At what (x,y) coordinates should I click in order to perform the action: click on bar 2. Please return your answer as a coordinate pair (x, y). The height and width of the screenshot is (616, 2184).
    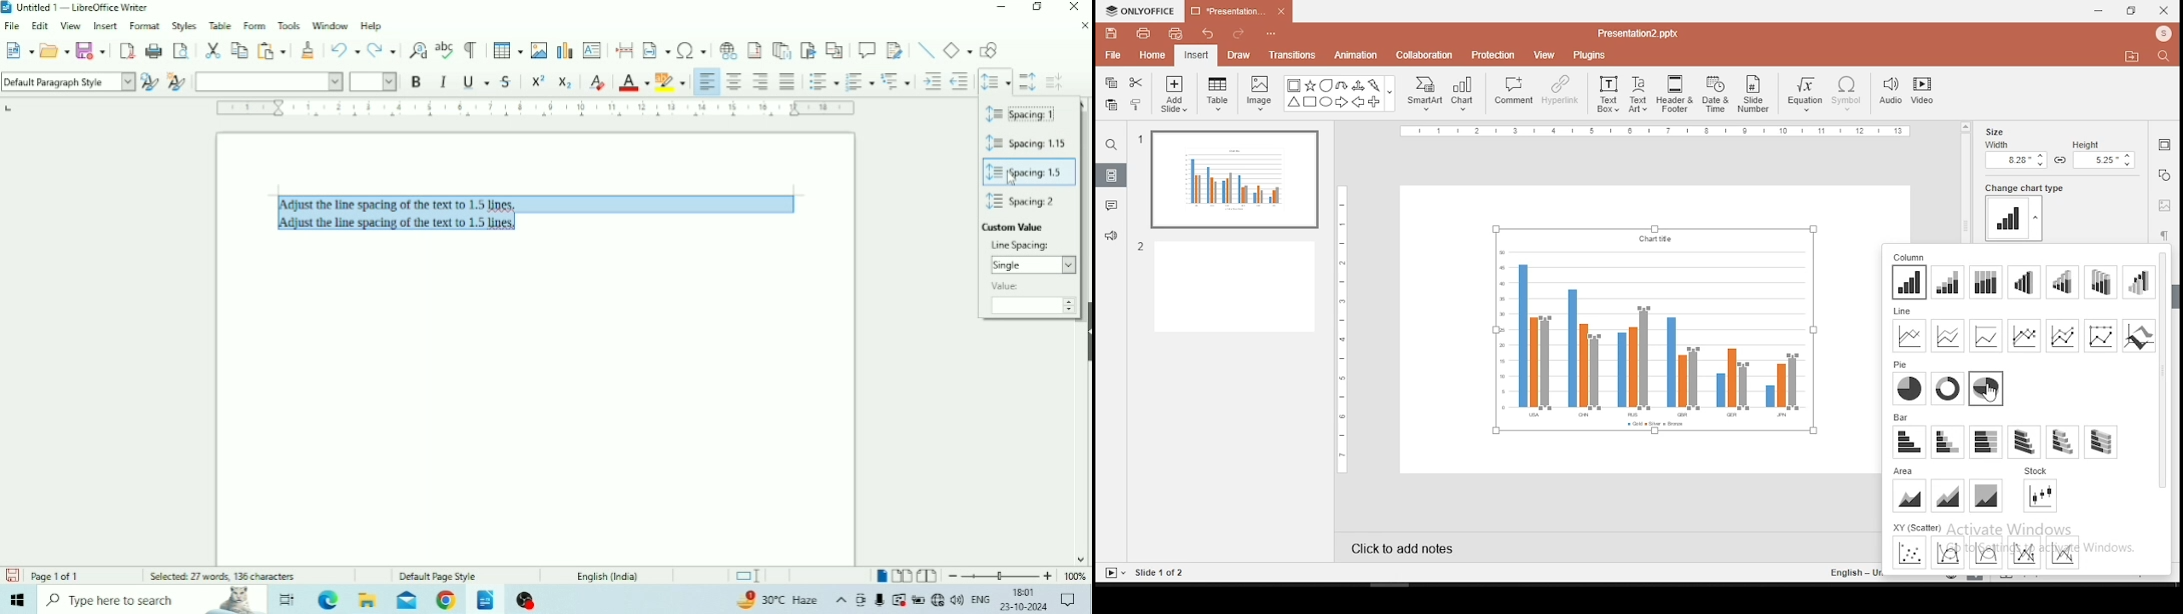
    Looking at the image, I should click on (1949, 442).